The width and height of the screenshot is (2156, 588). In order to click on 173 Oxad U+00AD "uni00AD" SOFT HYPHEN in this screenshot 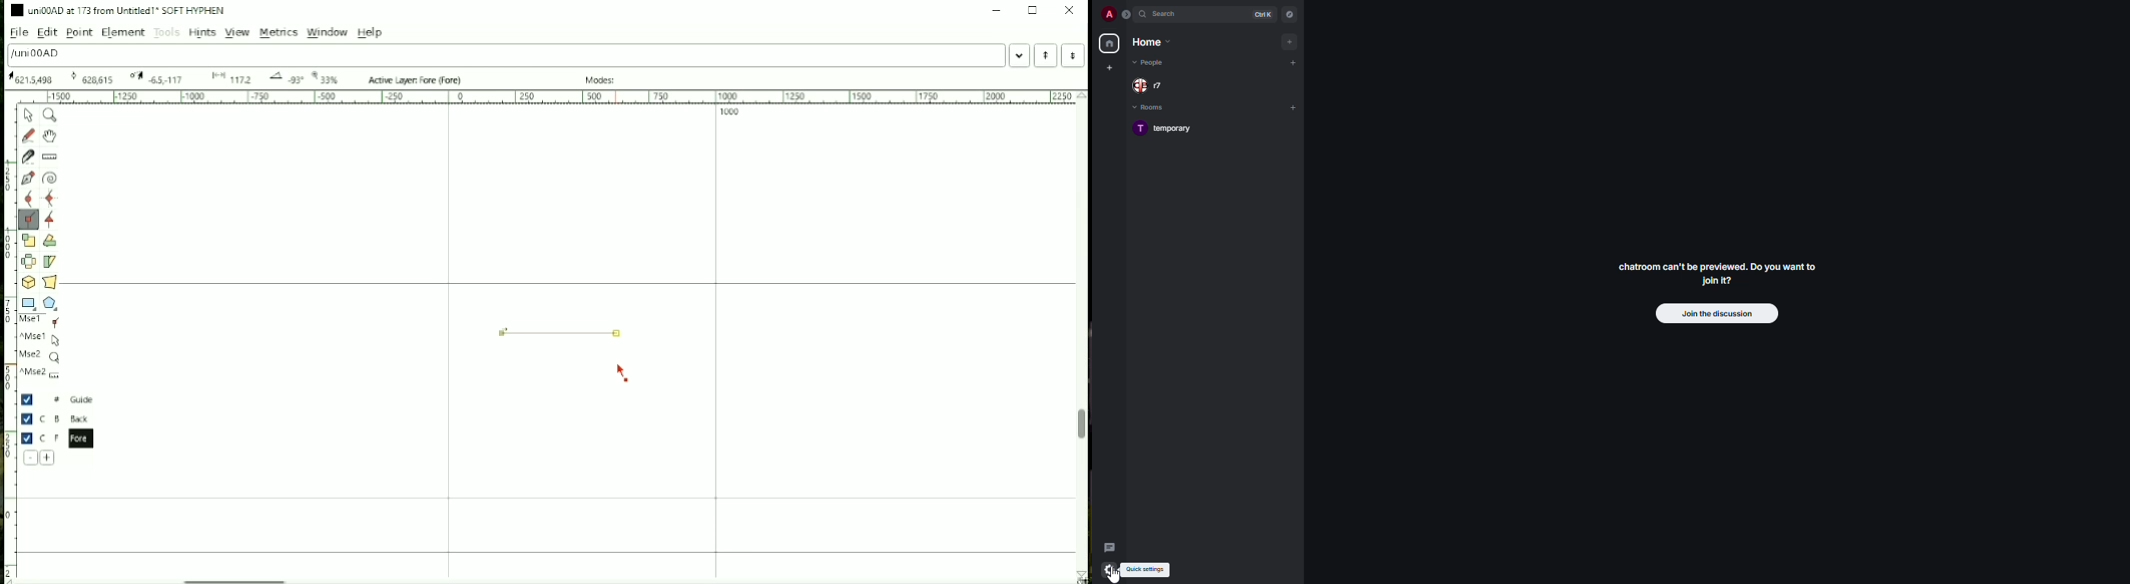, I will do `click(327, 77)`.